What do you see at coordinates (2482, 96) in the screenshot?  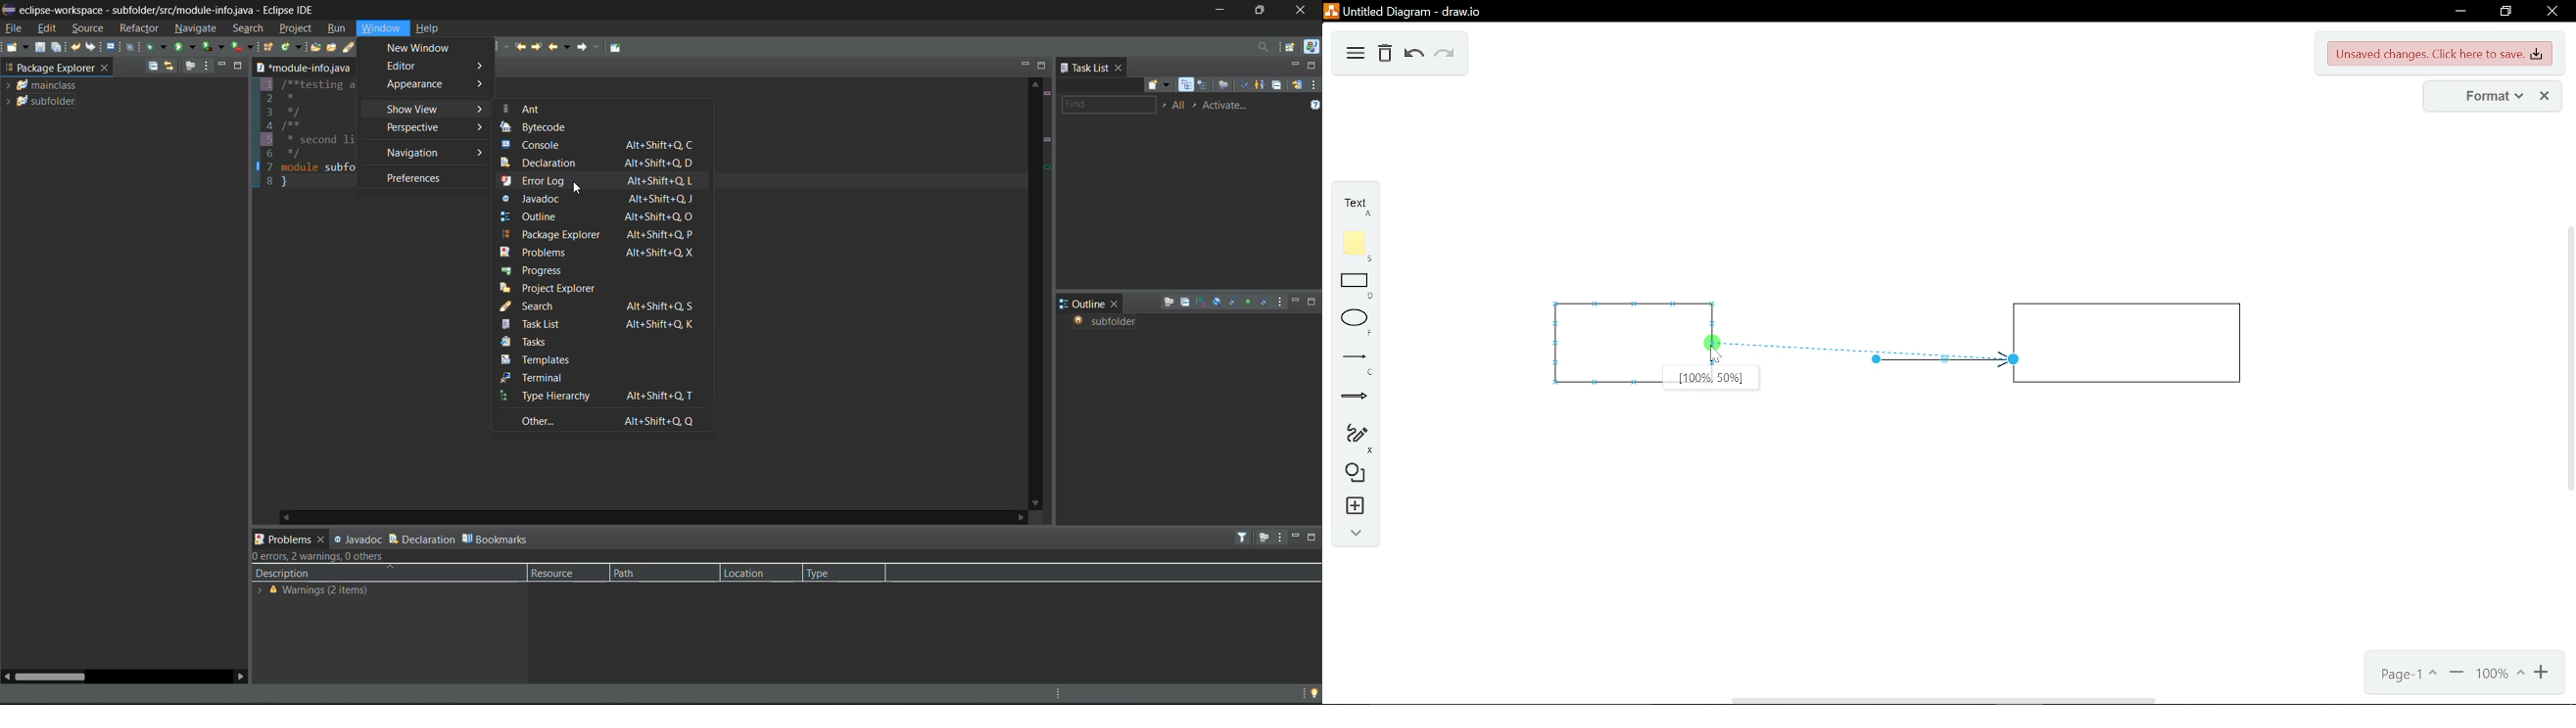 I see `format` at bounding box center [2482, 96].